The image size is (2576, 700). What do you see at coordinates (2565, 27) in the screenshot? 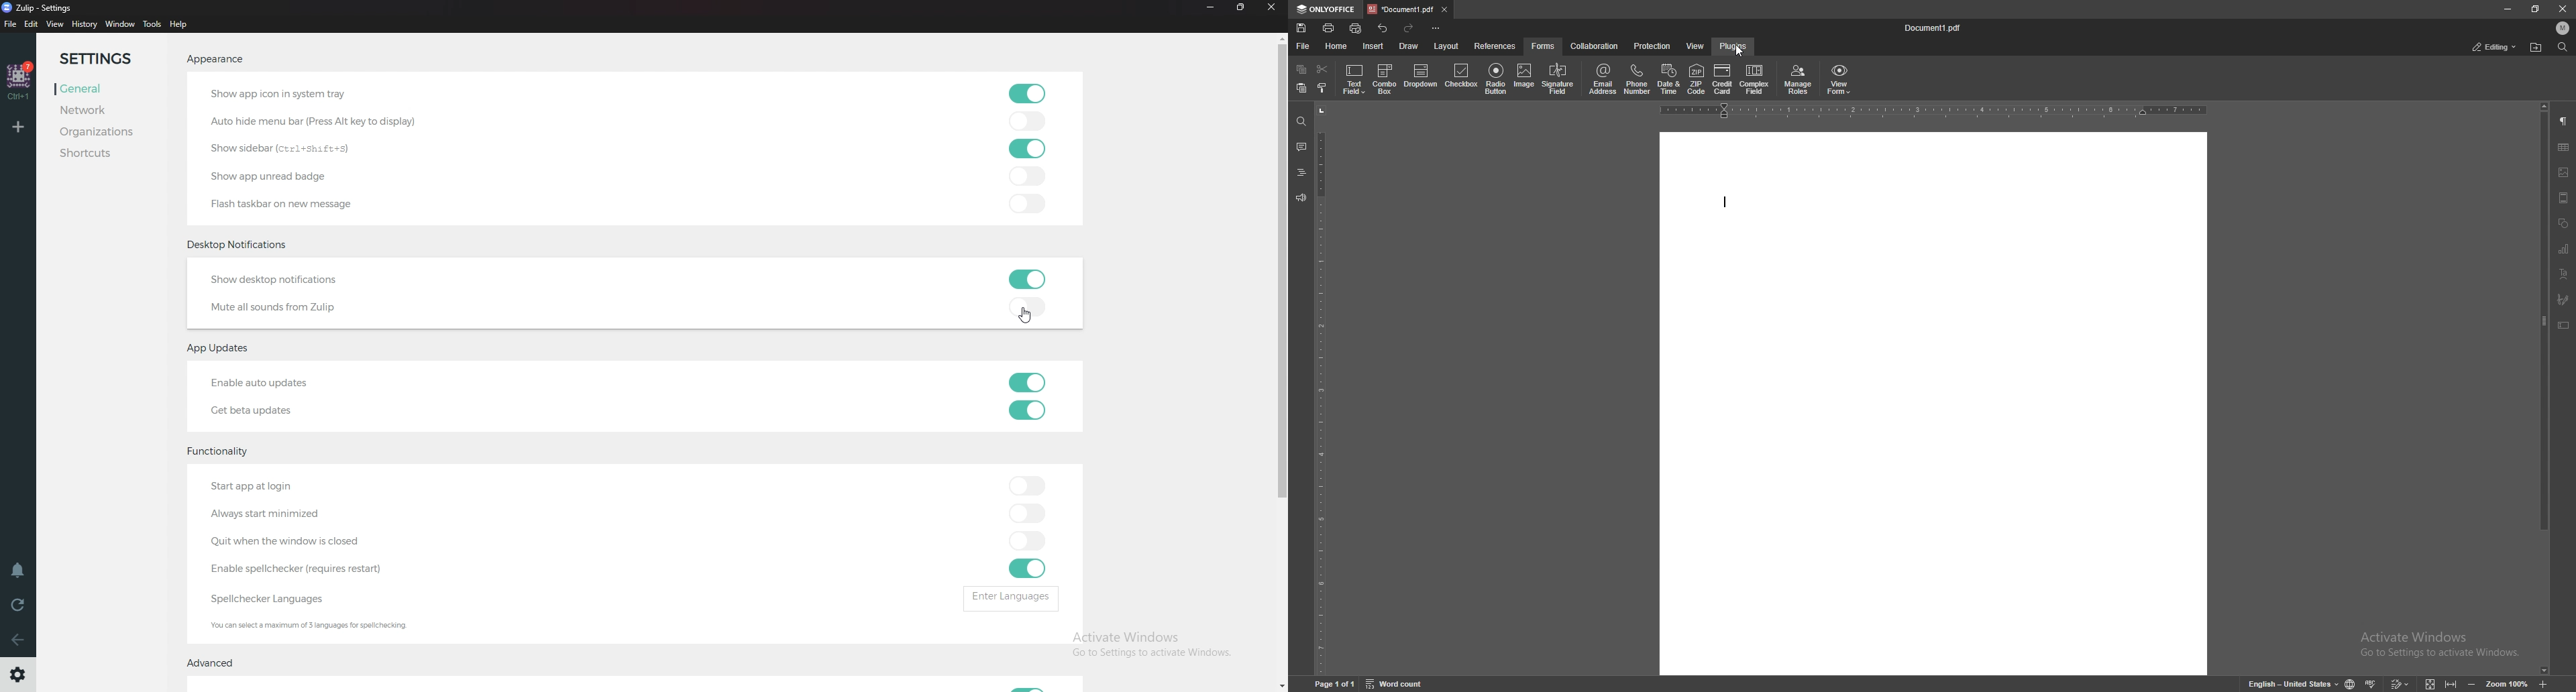
I see `profile` at bounding box center [2565, 27].